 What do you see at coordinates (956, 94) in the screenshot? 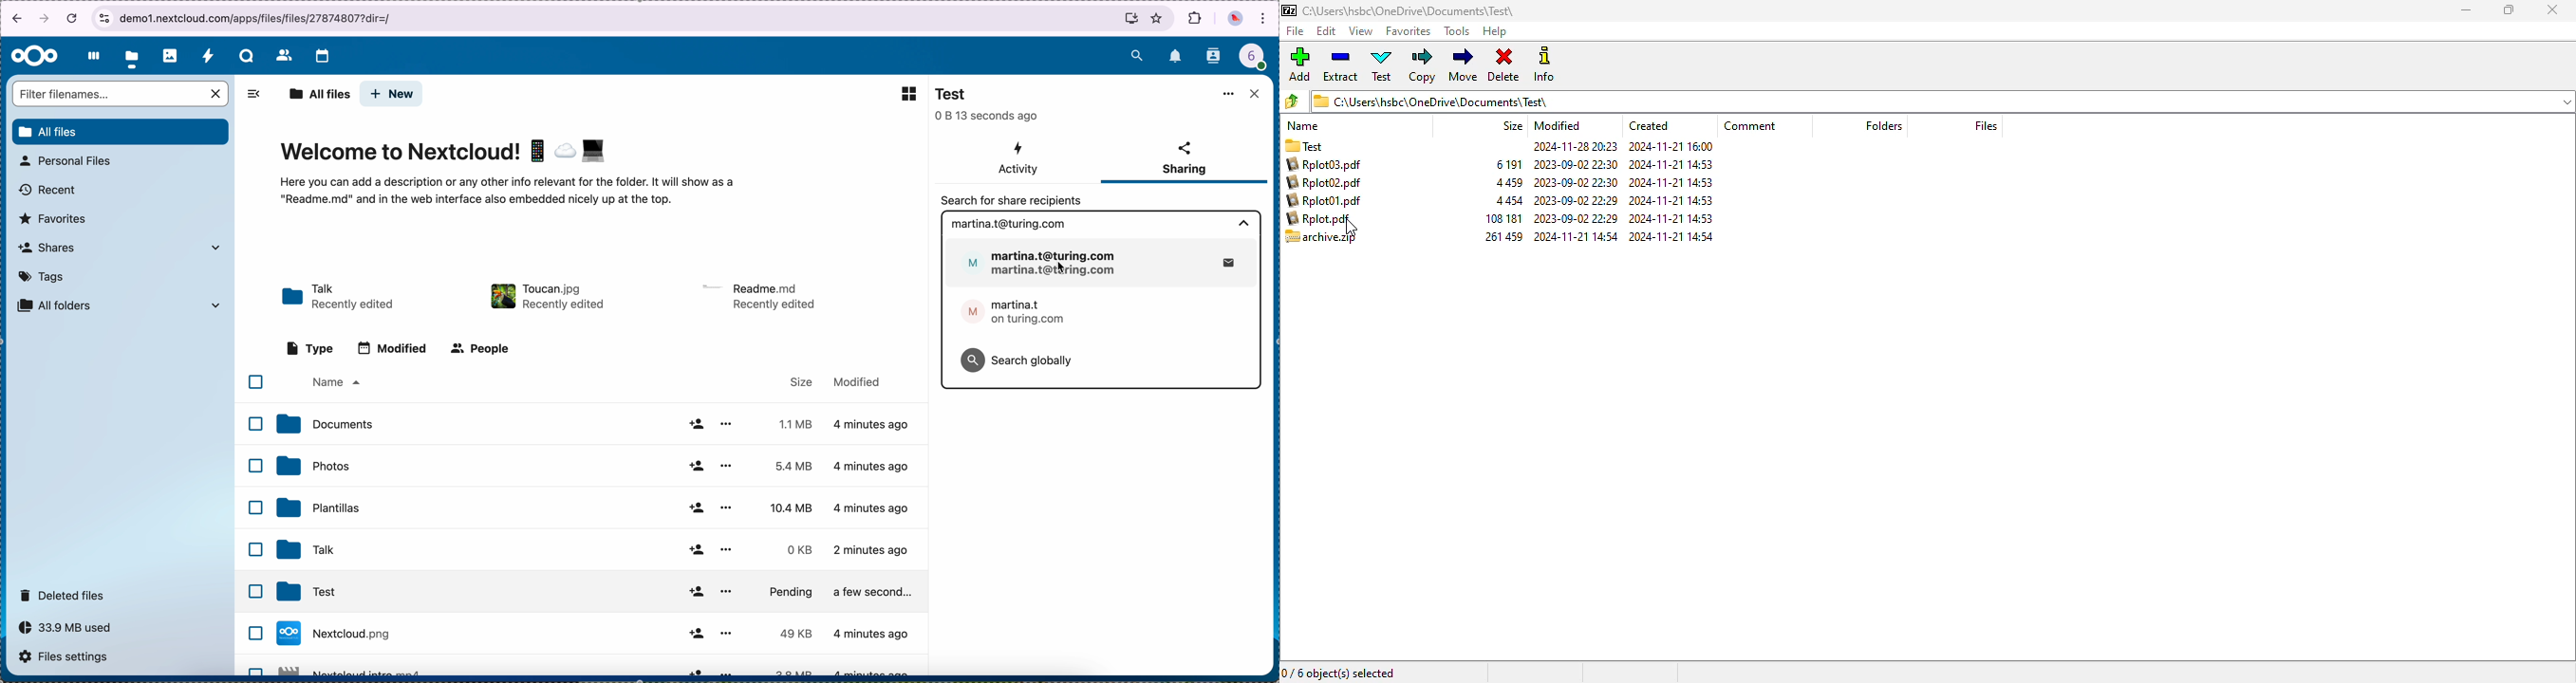
I see `Test` at bounding box center [956, 94].